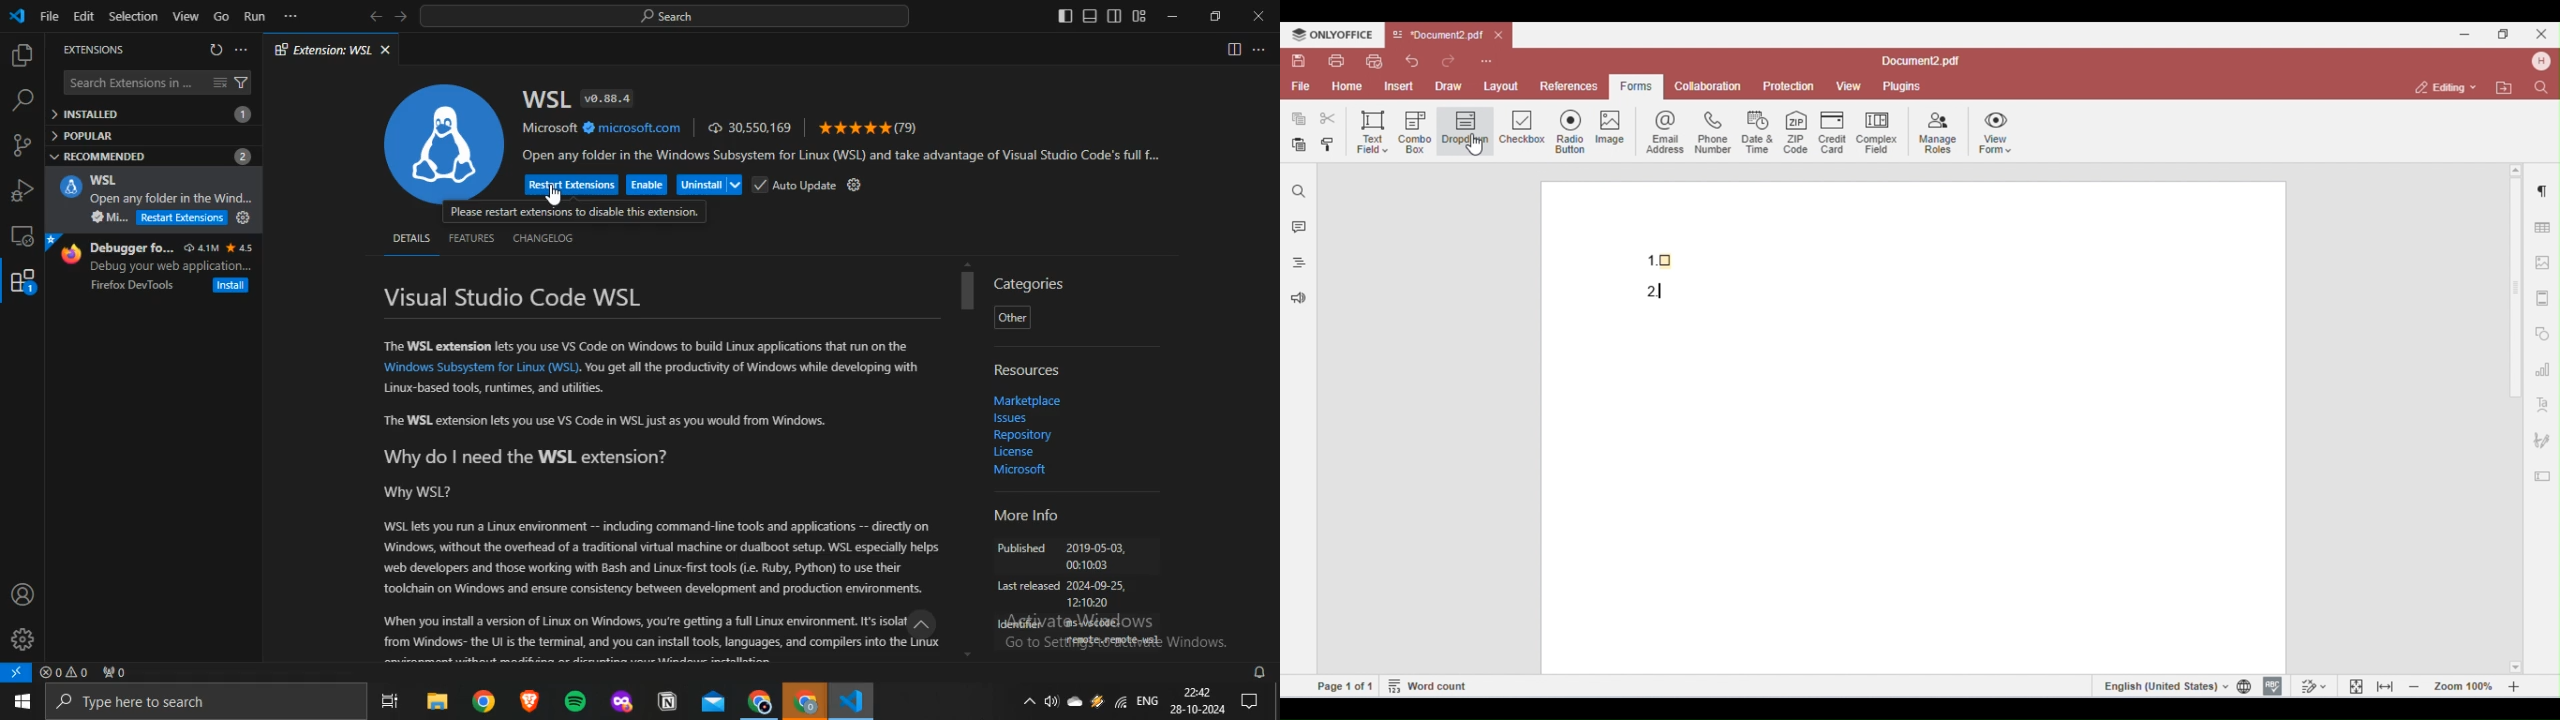 The image size is (2576, 728). What do you see at coordinates (444, 140) in the screenshot?
I see `WSL logo` at bounding box center [444, 140].